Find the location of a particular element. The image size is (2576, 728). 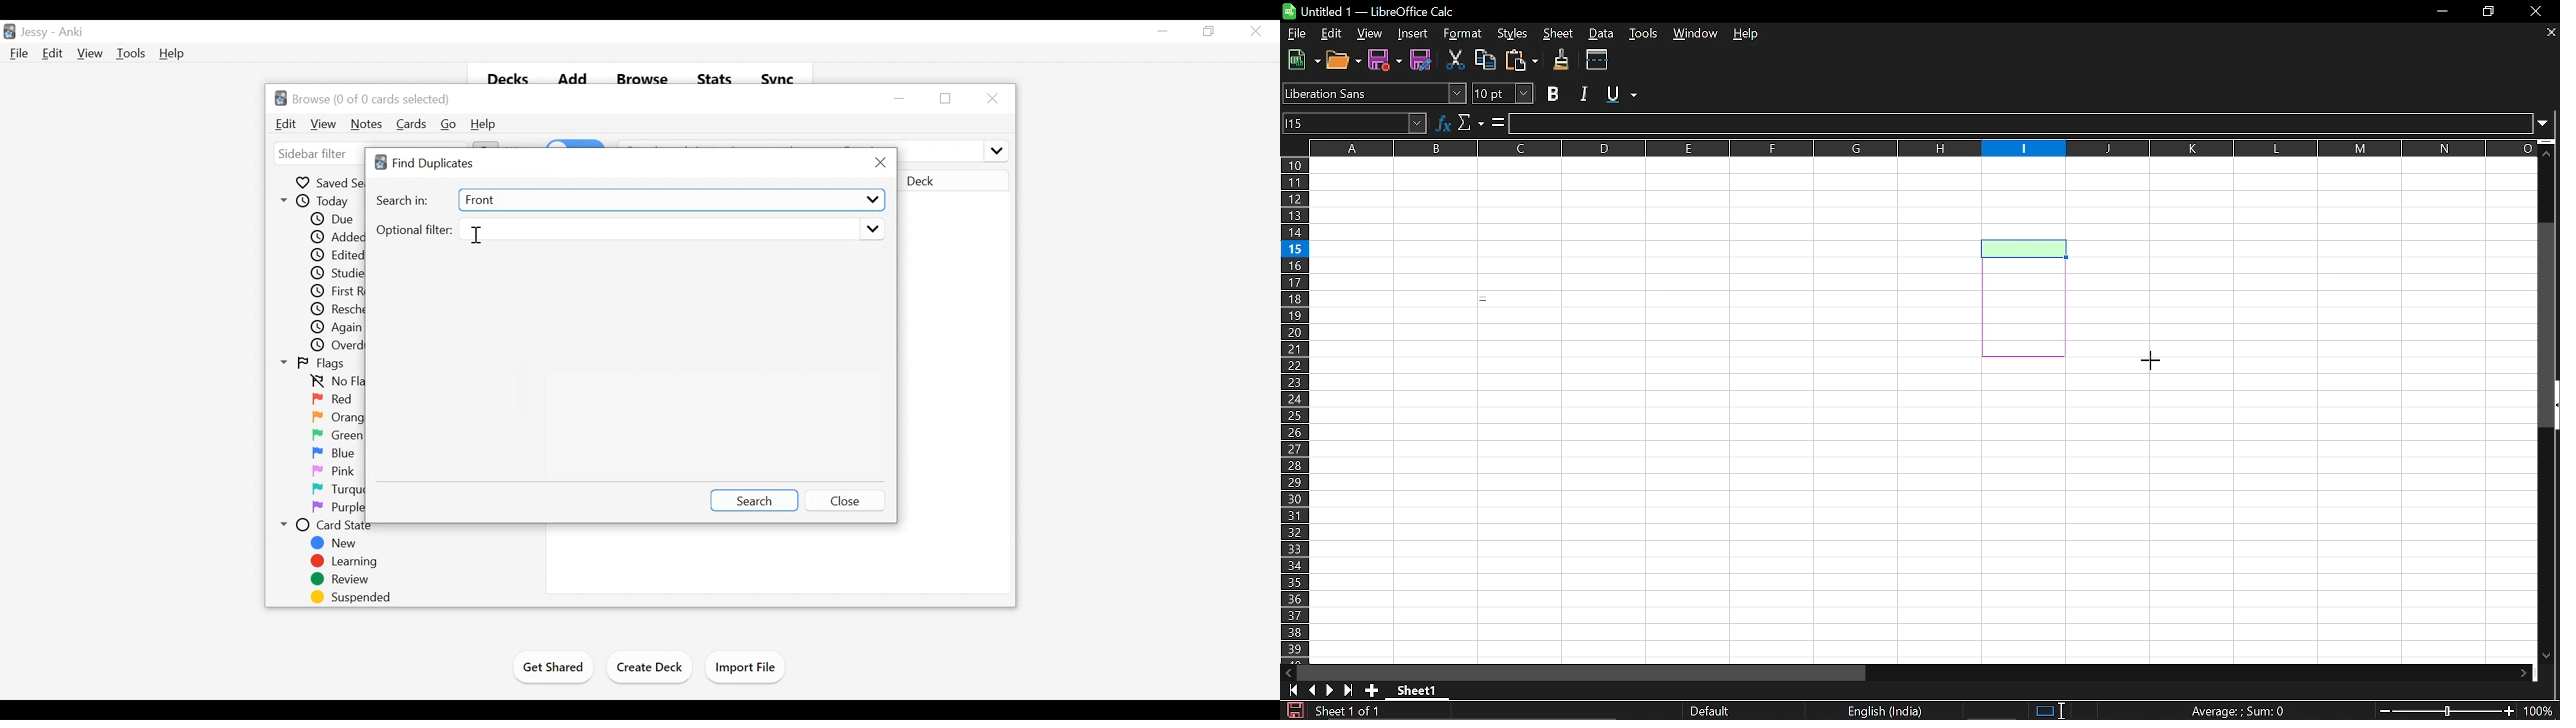

Edit is located at coordinates (287, 124).